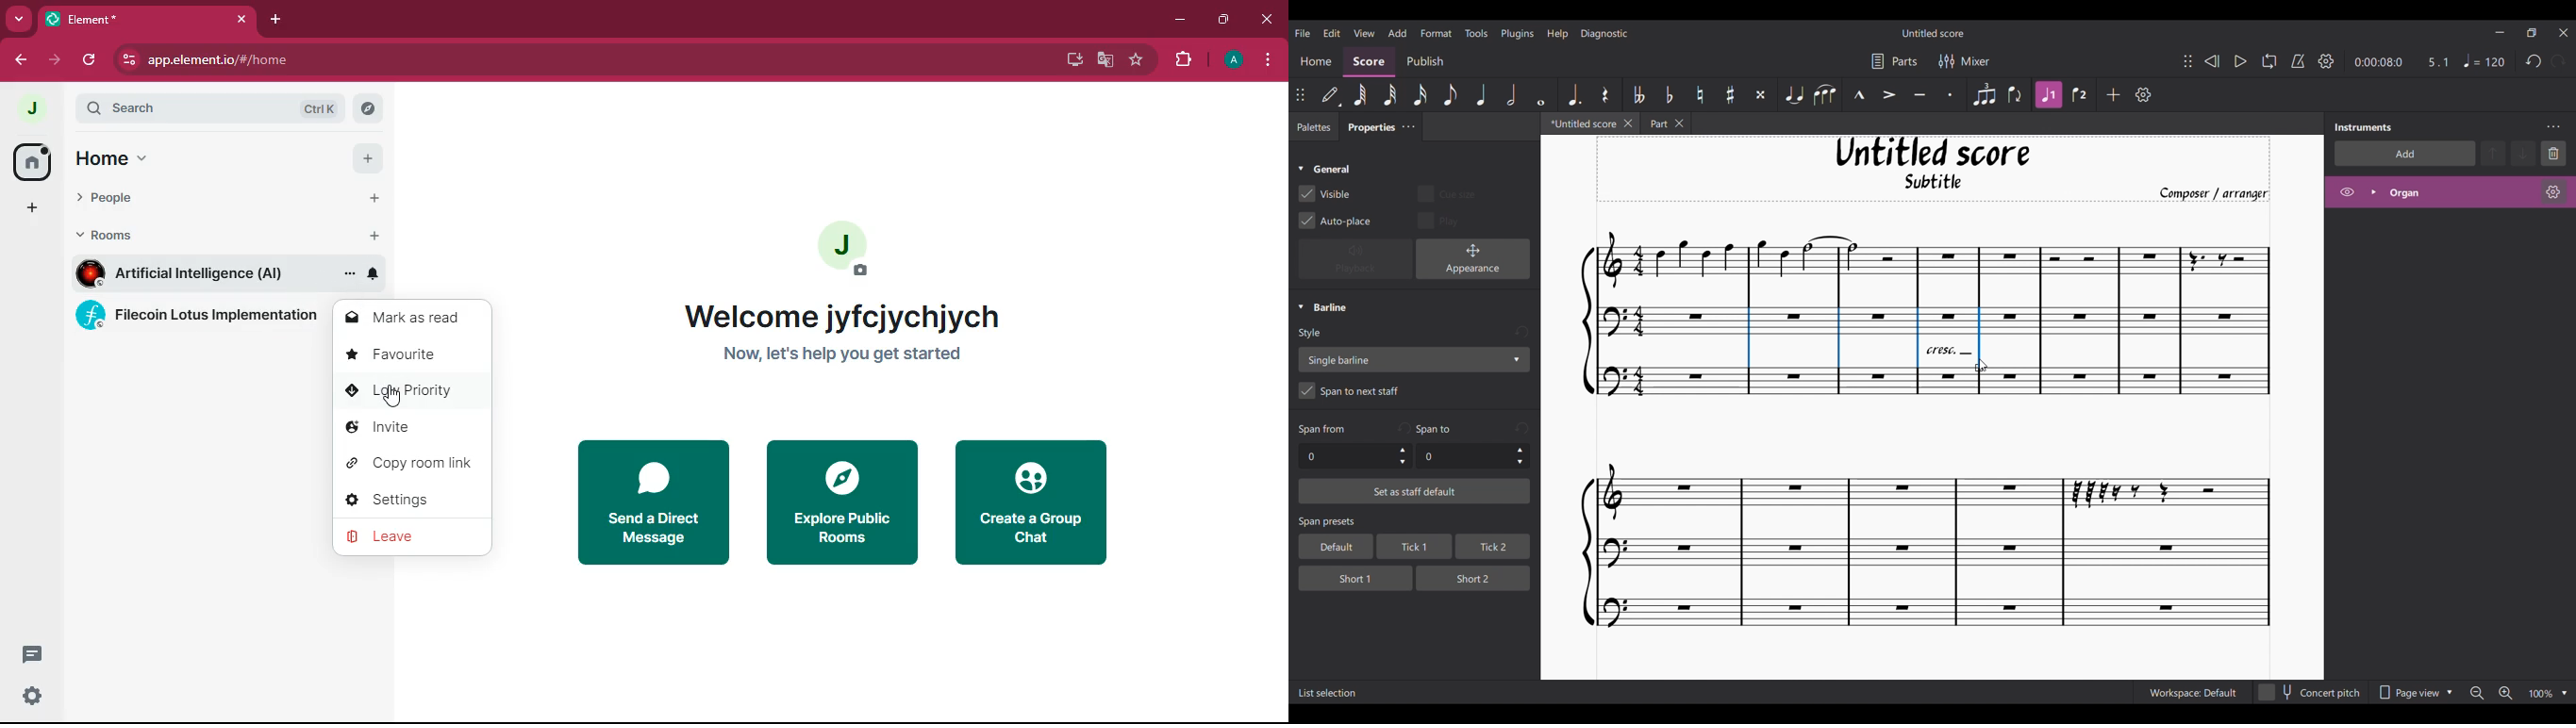 Image resolution: width=2576 pixels, height=728 pixels. Describe the element at coordinates (2531, 33) in the screenshot. I see `Show interface in a smaller tab` at that location.